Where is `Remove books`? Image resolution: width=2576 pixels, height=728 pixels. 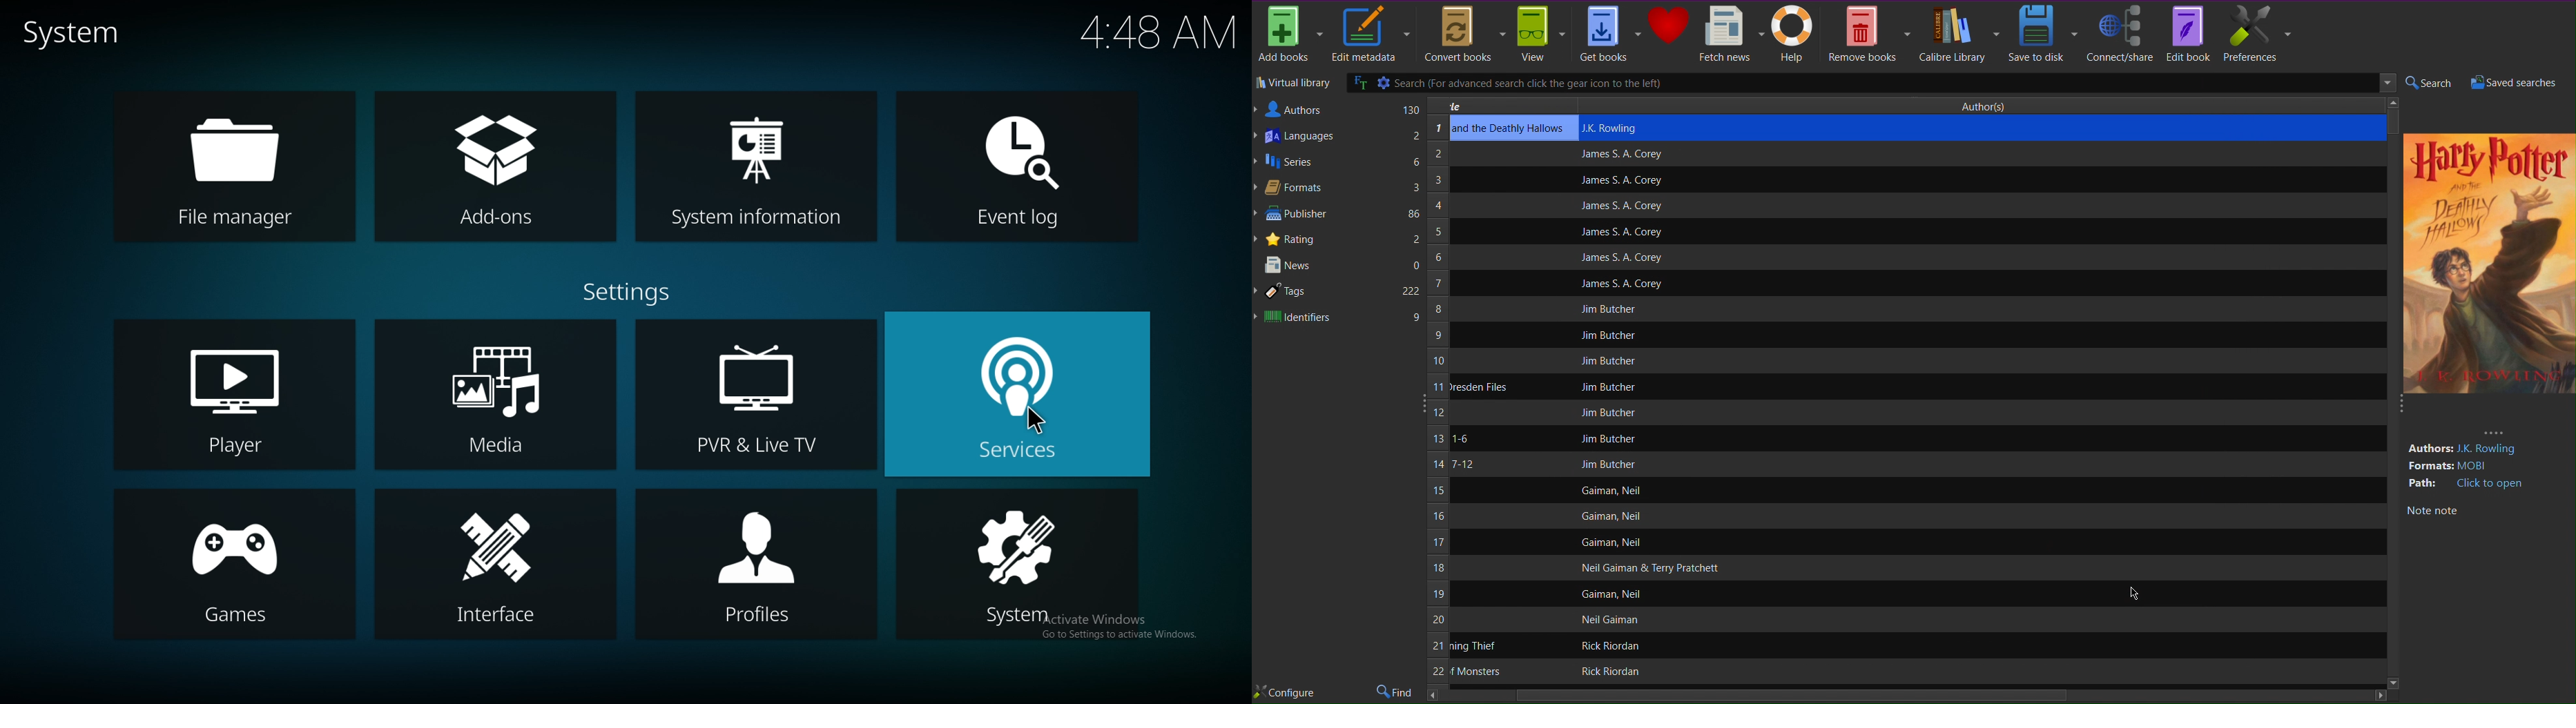 Remove books is located at coordinates (1870, 32).